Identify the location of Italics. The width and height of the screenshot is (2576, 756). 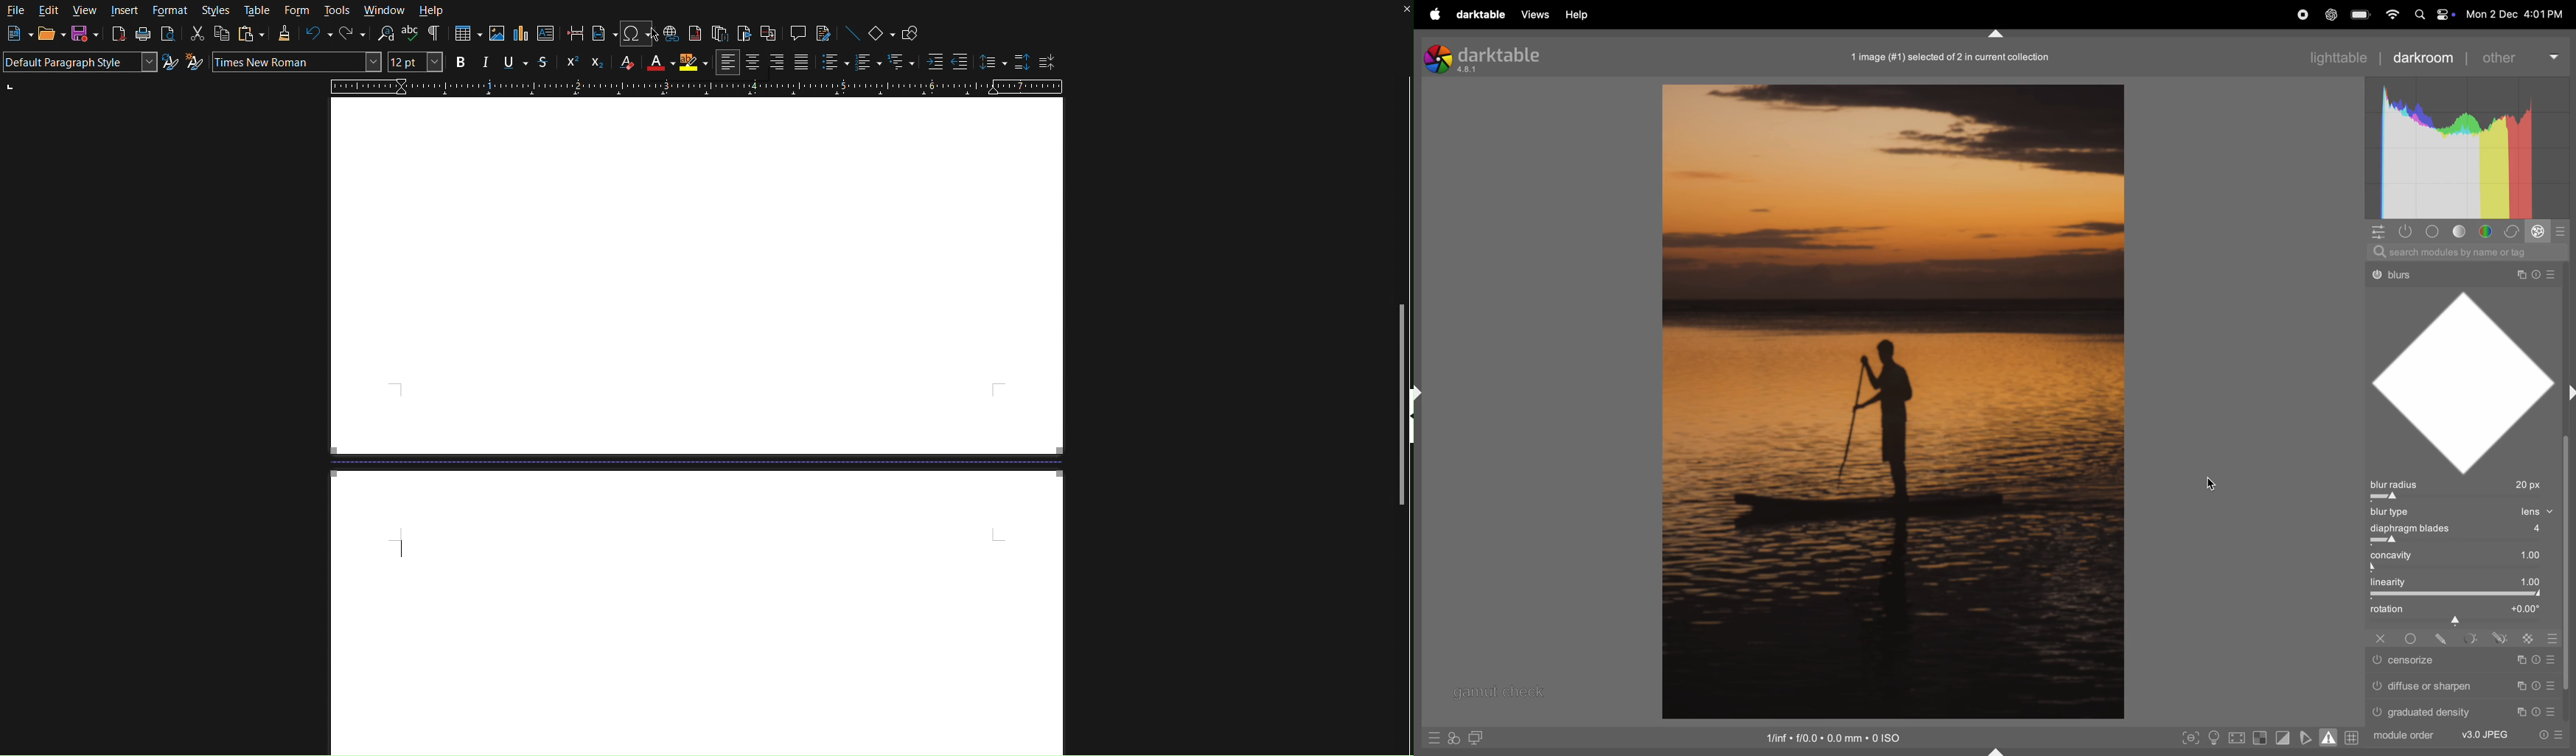
(486, 64).